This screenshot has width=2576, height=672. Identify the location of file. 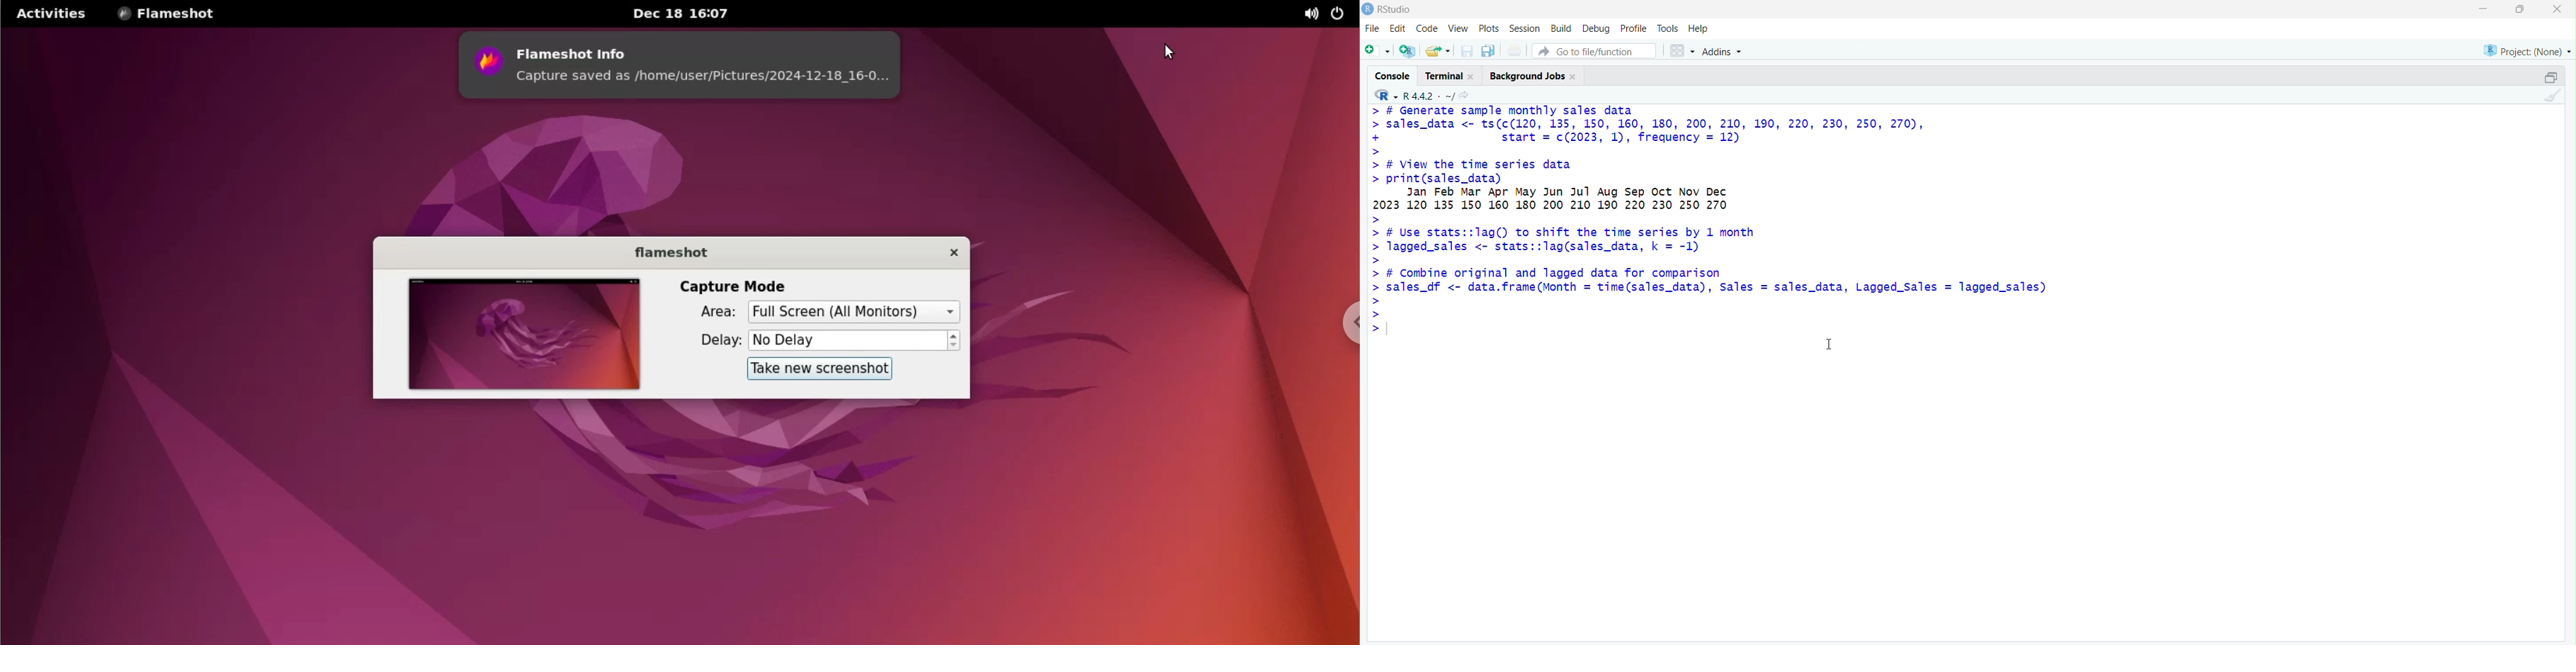
(1371, 28).